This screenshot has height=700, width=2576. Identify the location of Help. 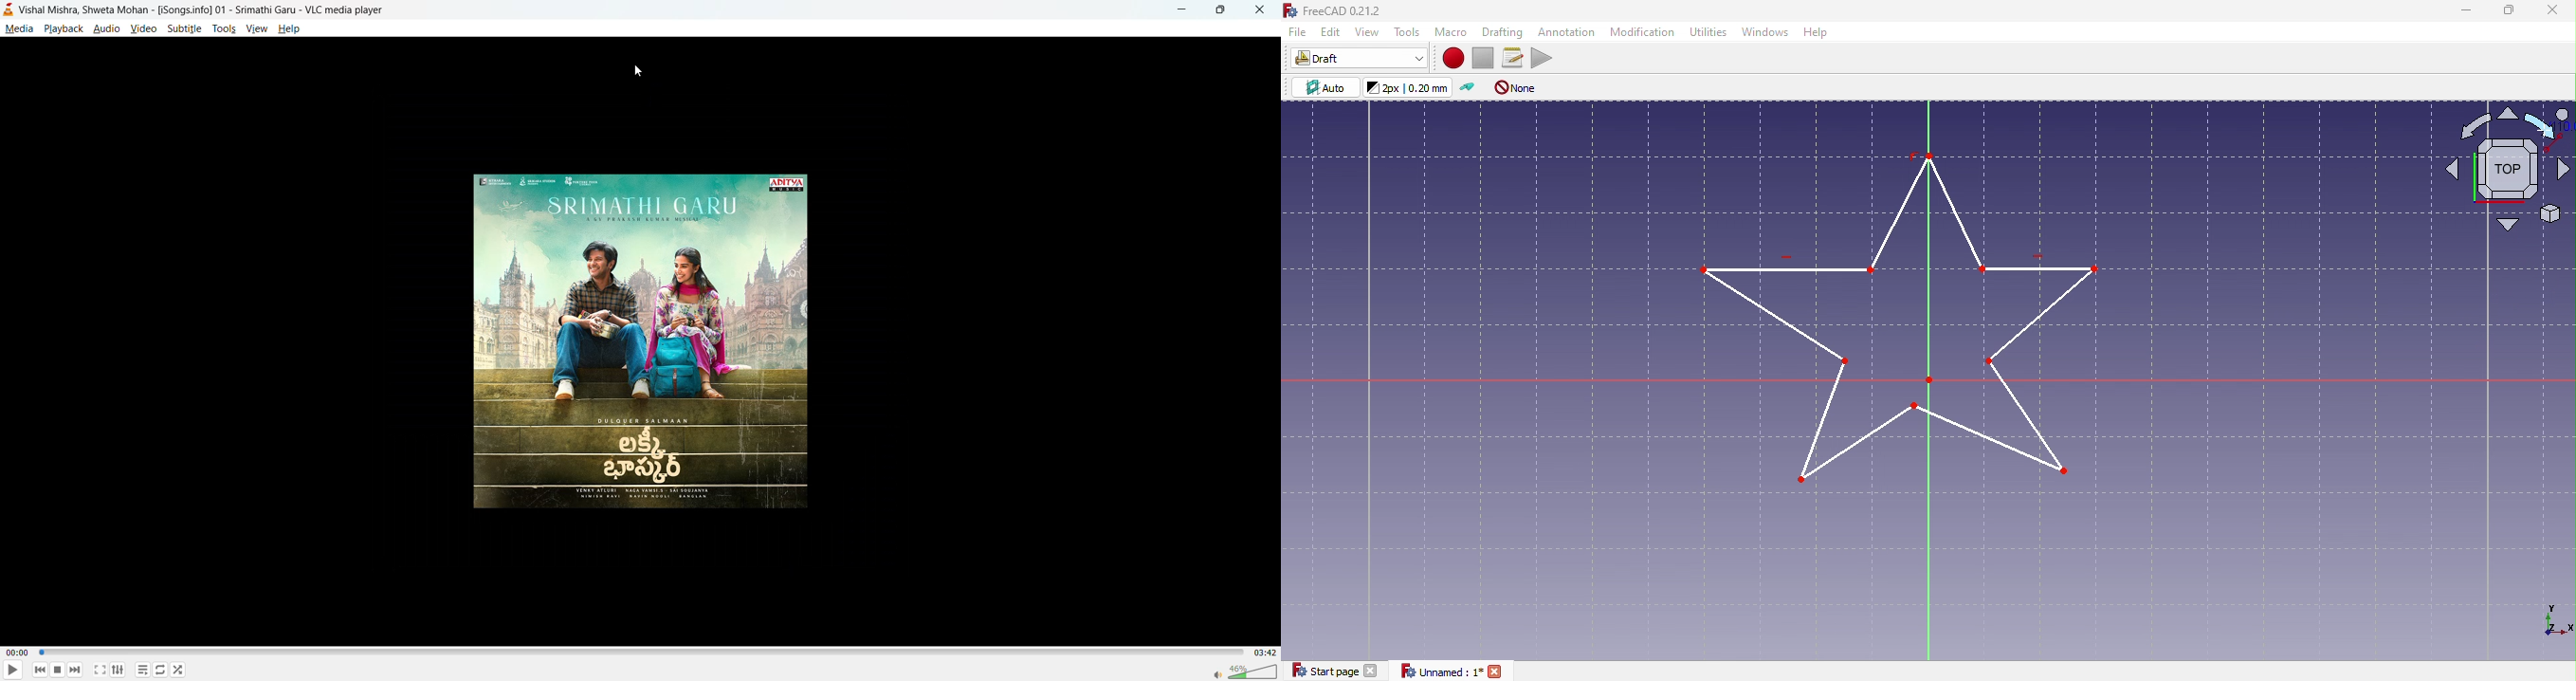
(1817, 32).